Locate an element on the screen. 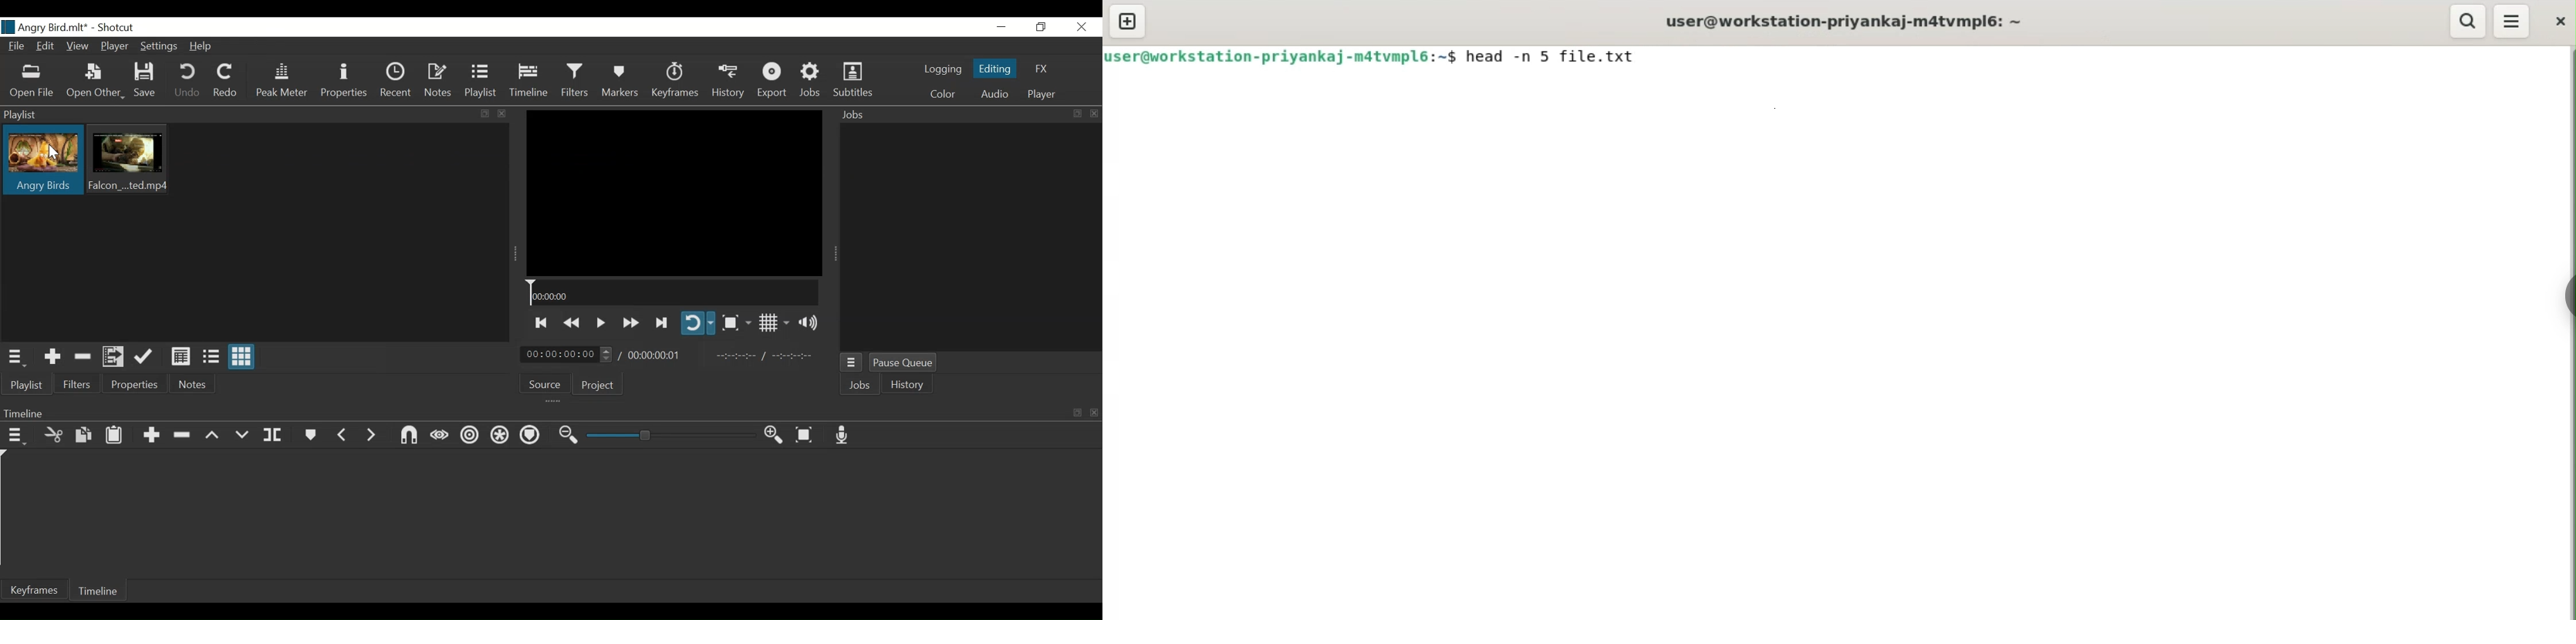  Timeline menu is located at coordinates (16, 436).